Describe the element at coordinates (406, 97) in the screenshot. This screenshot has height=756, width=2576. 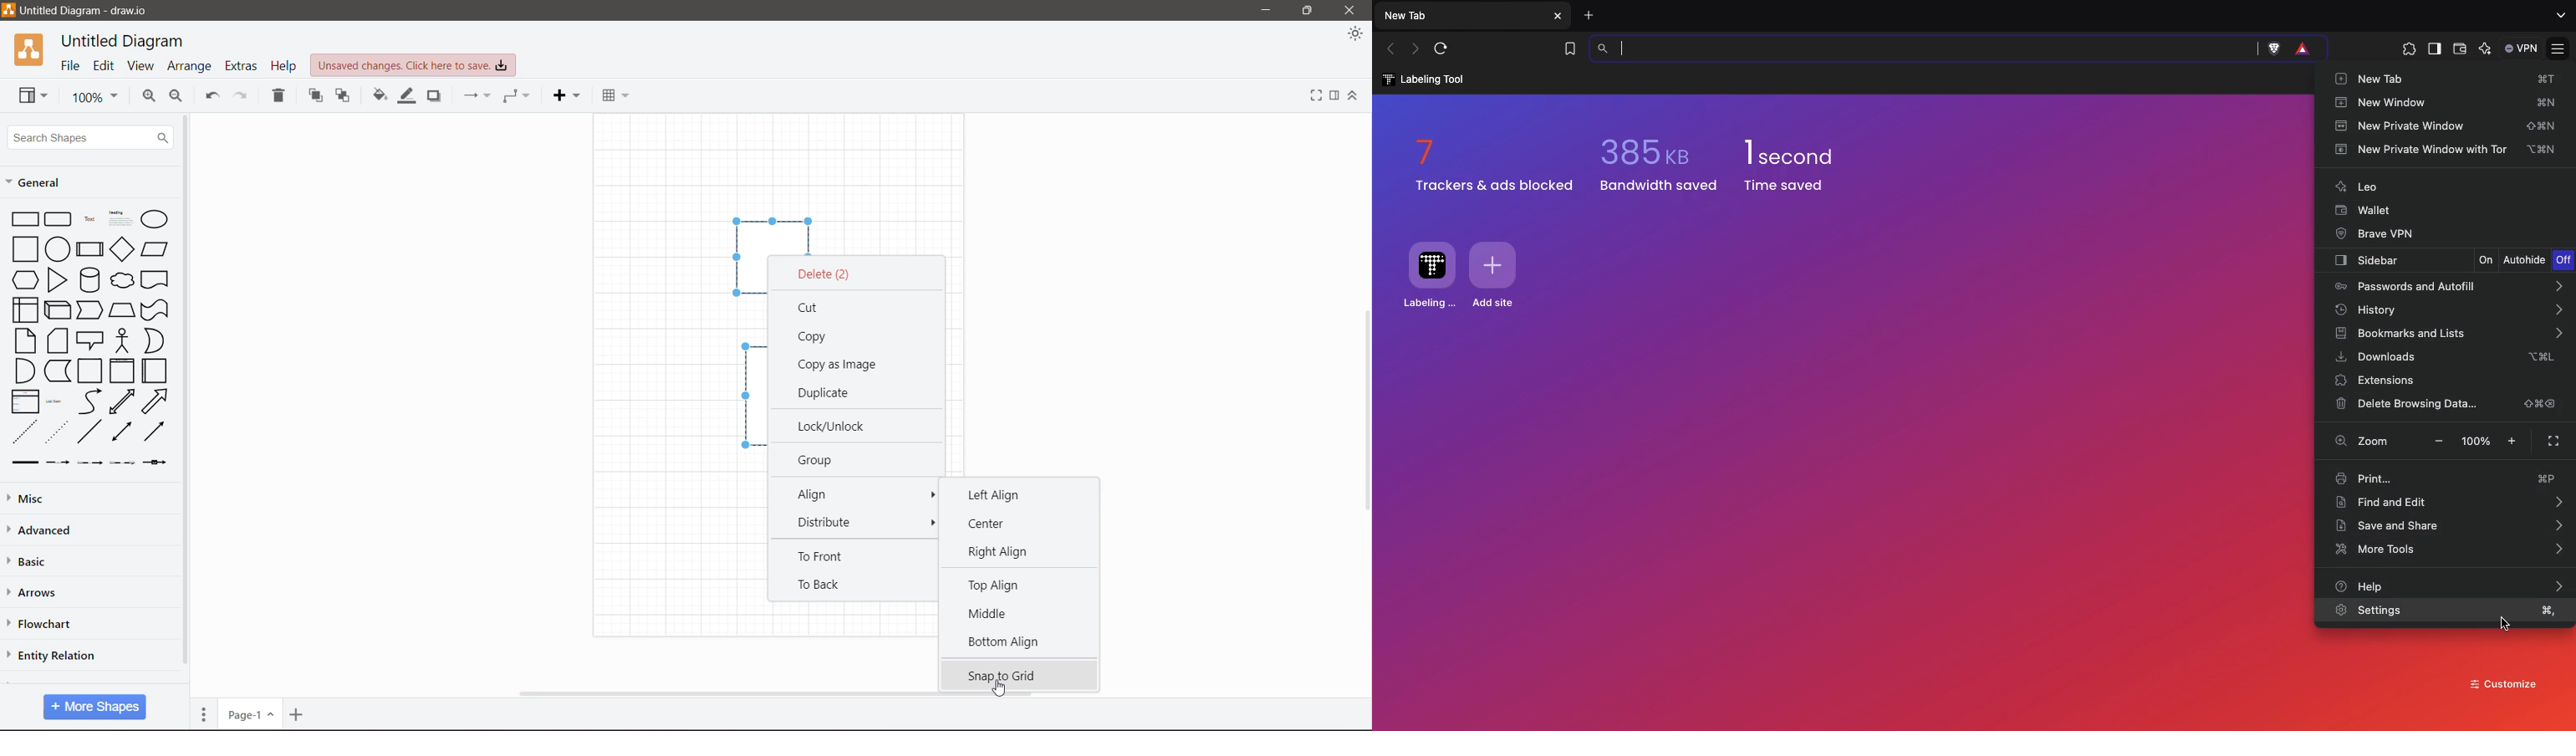
I see `Line Color` at that location.